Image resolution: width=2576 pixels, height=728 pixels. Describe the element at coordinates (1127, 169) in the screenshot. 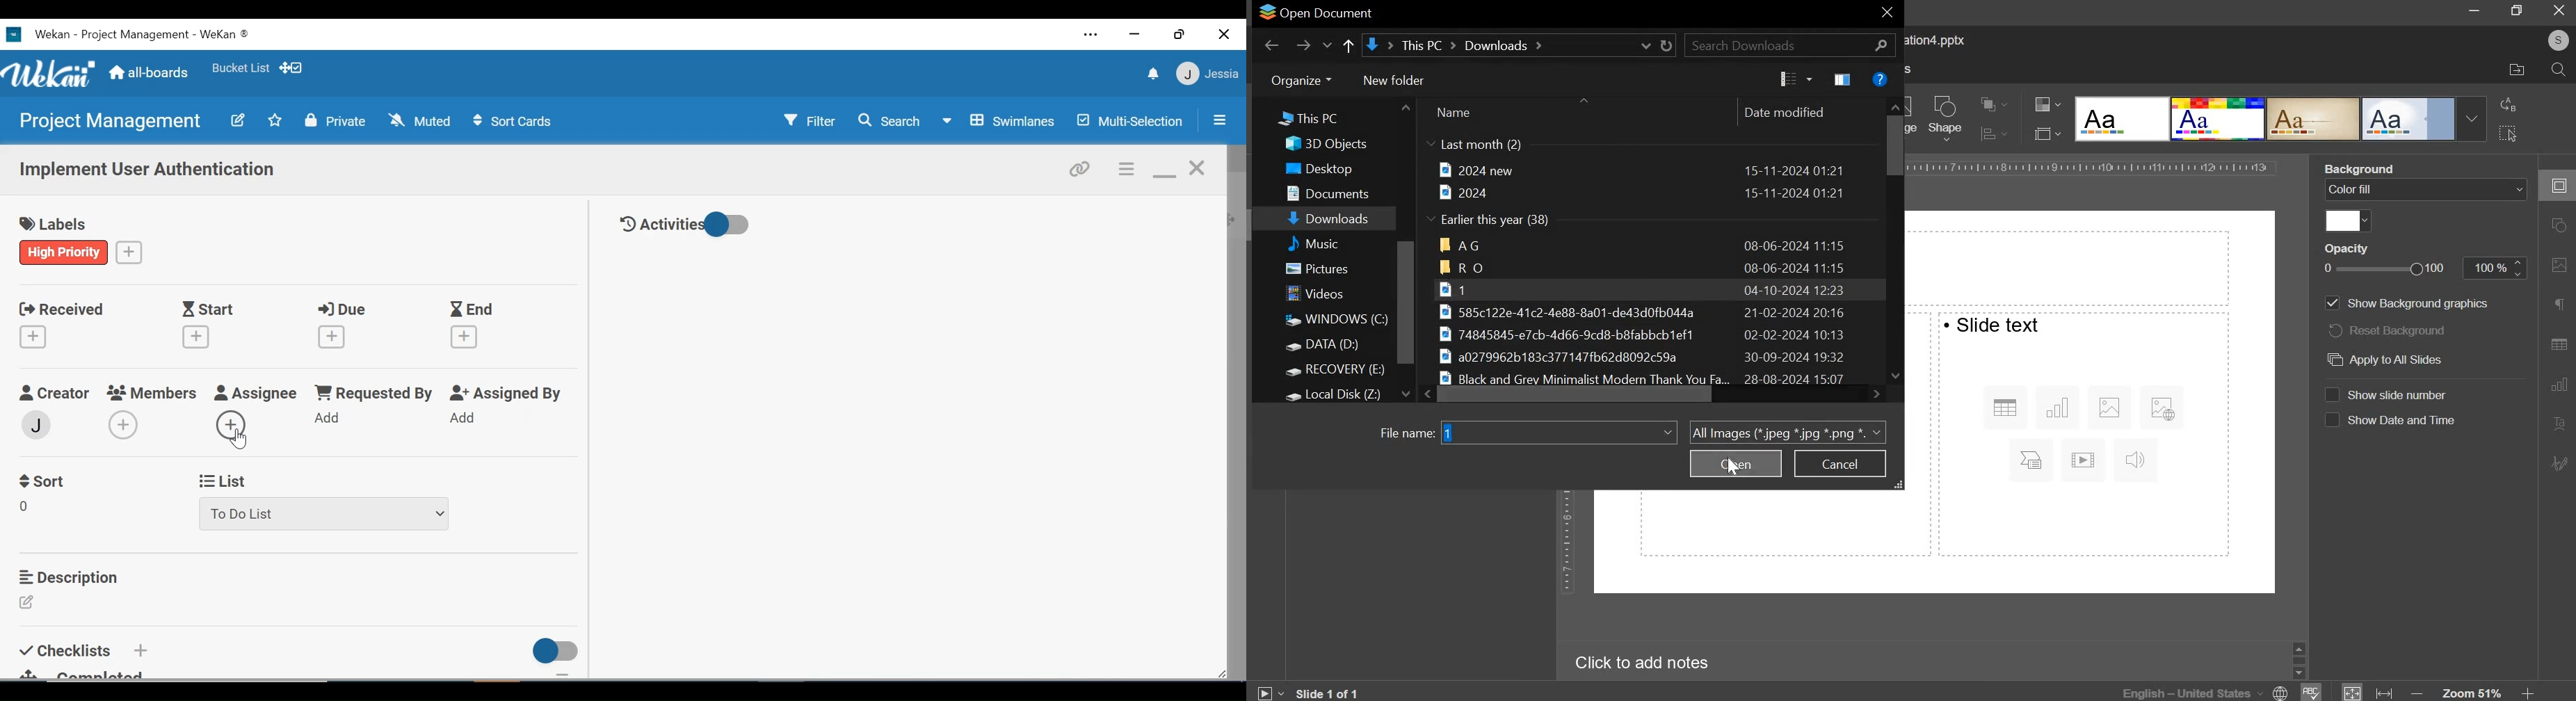

I see `Card actions` at that location.